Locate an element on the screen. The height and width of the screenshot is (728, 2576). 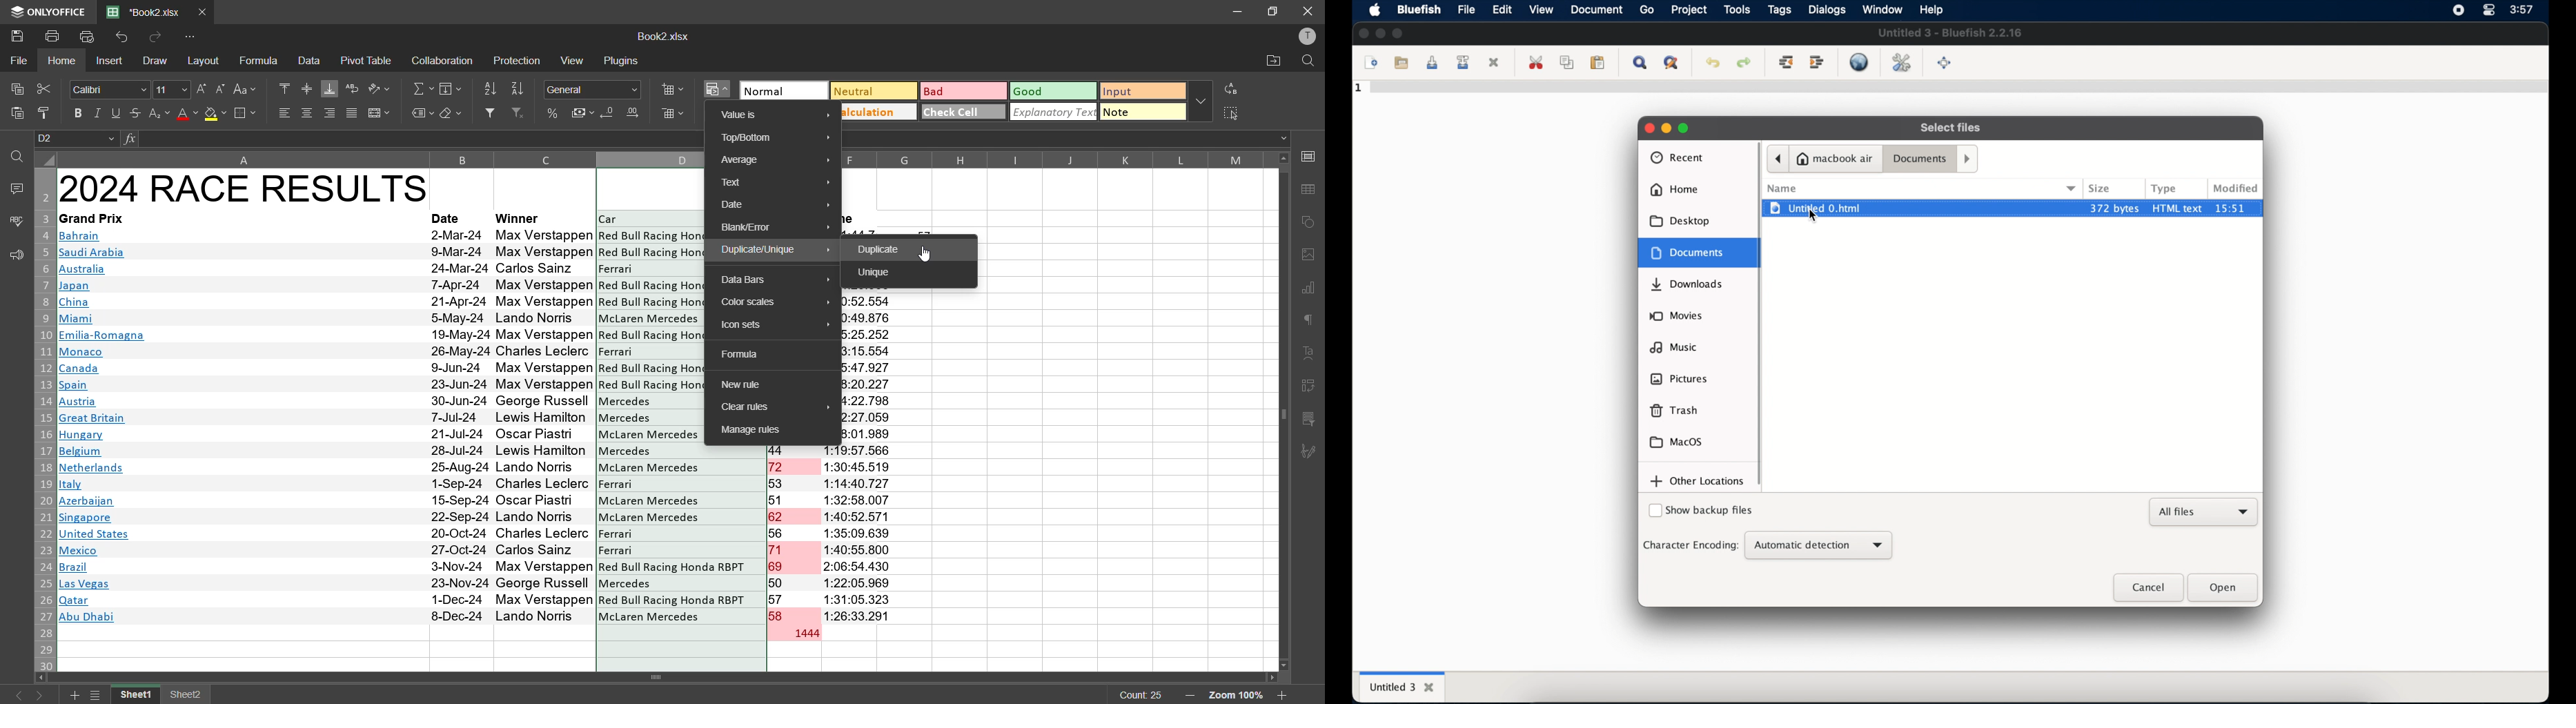
strikethrough is located at coordinates (134, 112).